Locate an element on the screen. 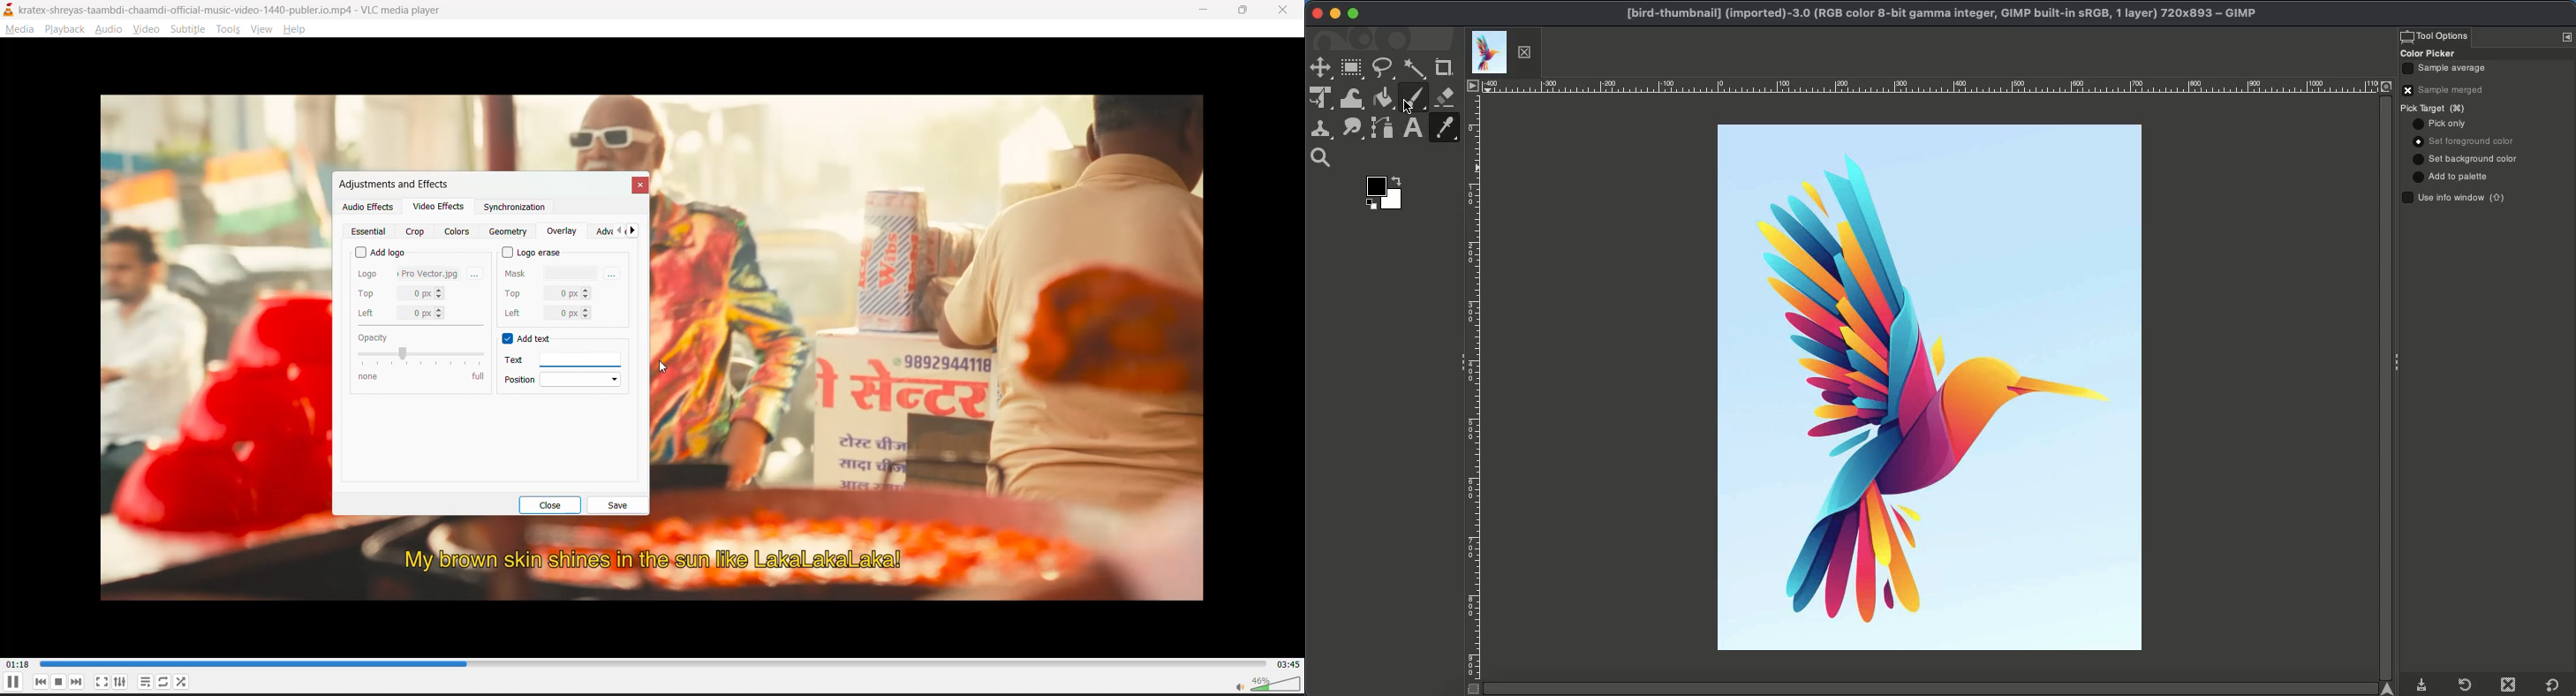 Image resolution: width=2576 pixels, height=700 pixels. previous is located at coordinates (618, 231).